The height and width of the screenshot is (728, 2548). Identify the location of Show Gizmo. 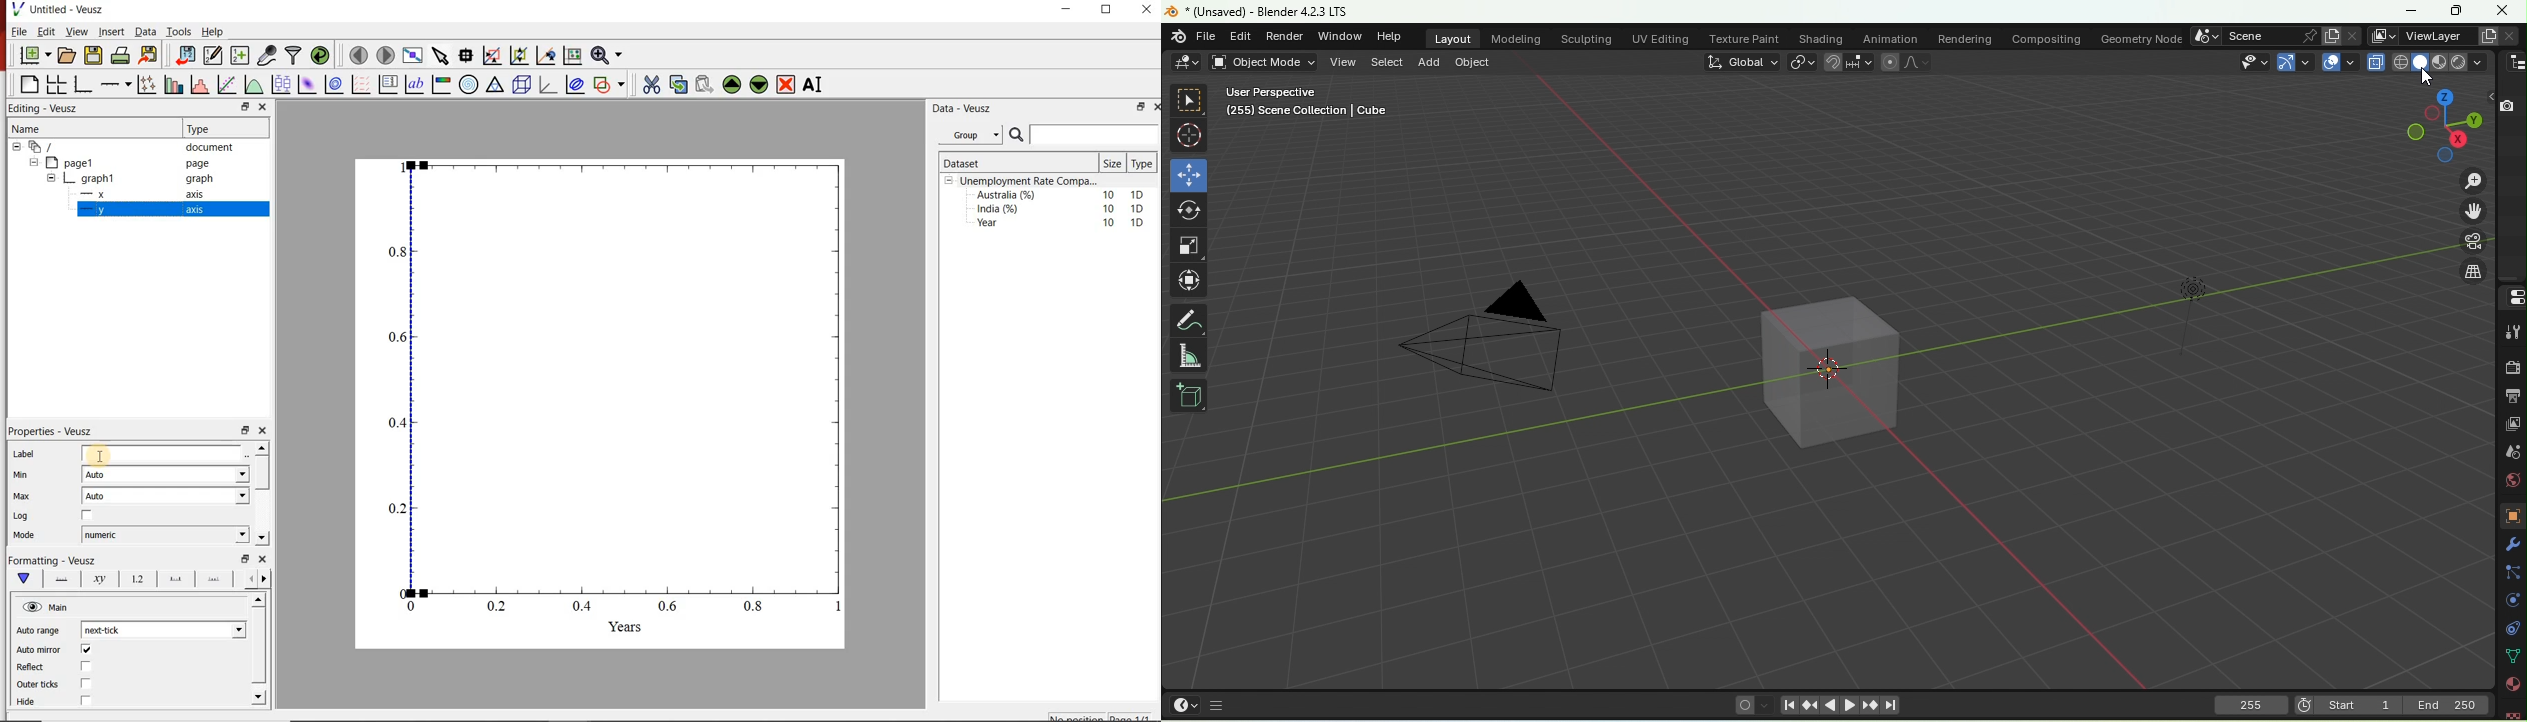
(2295, 62).